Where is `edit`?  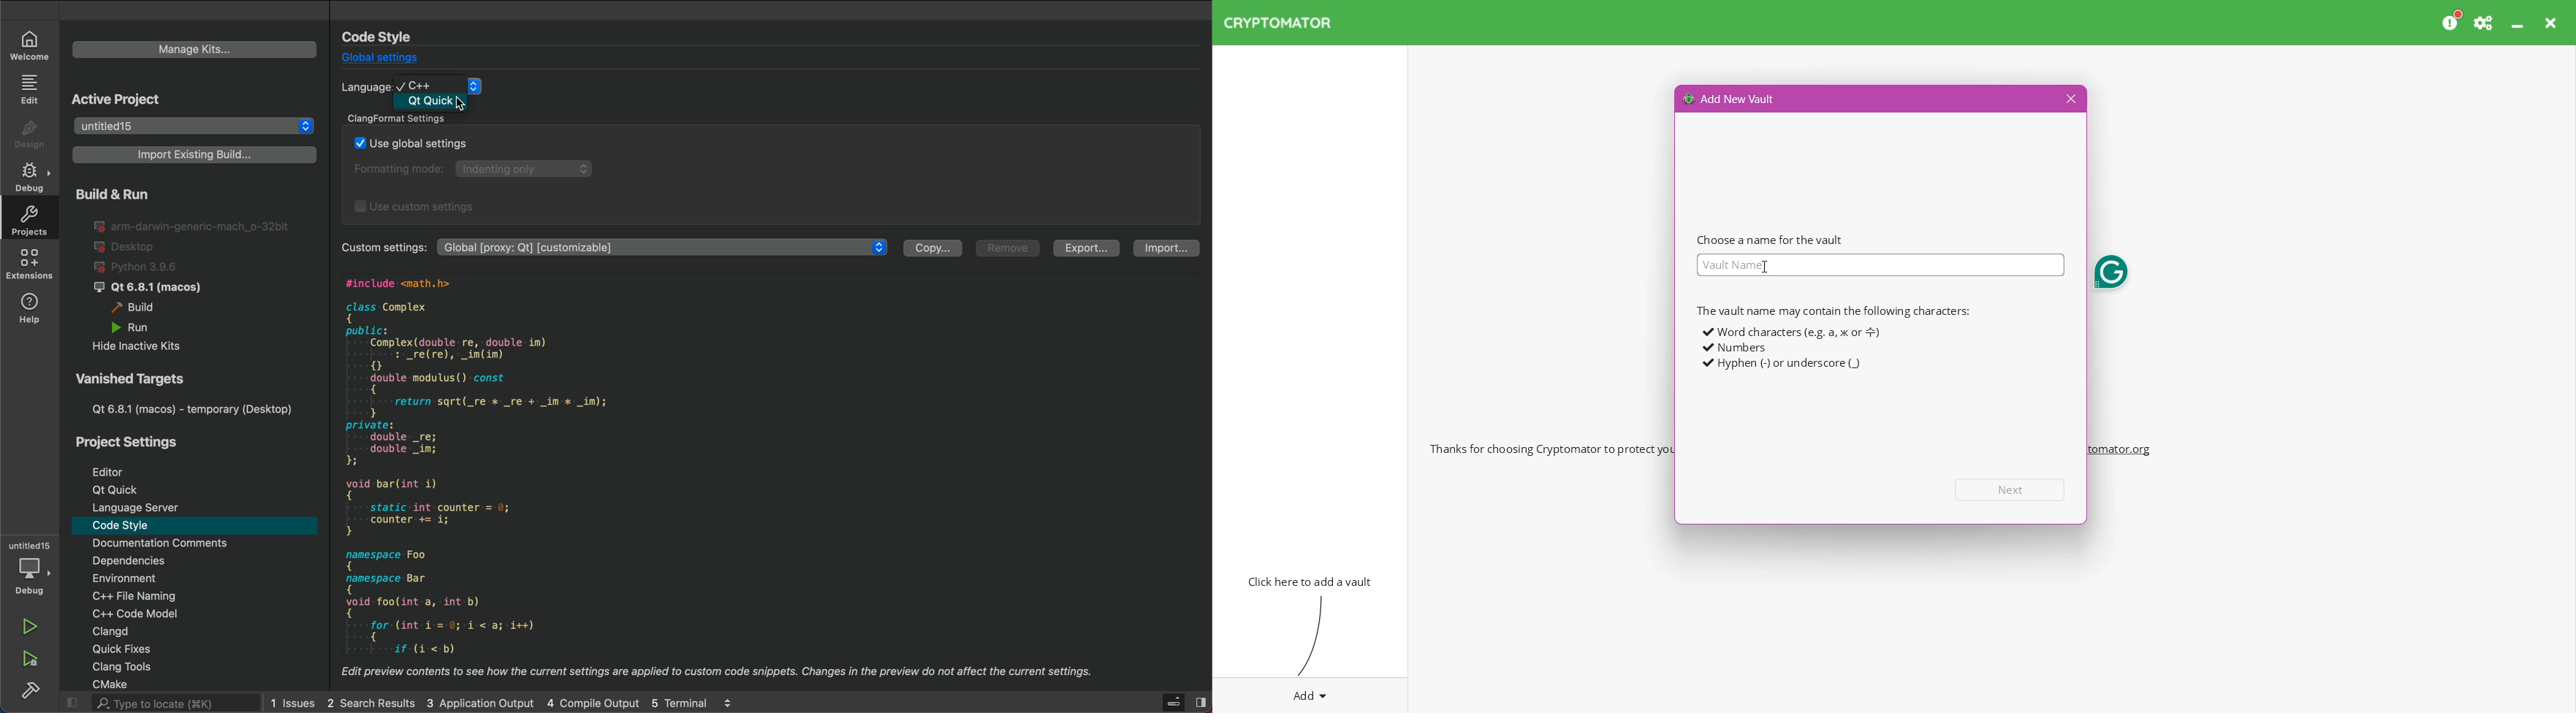 edit is located at coordinates (31, 89).